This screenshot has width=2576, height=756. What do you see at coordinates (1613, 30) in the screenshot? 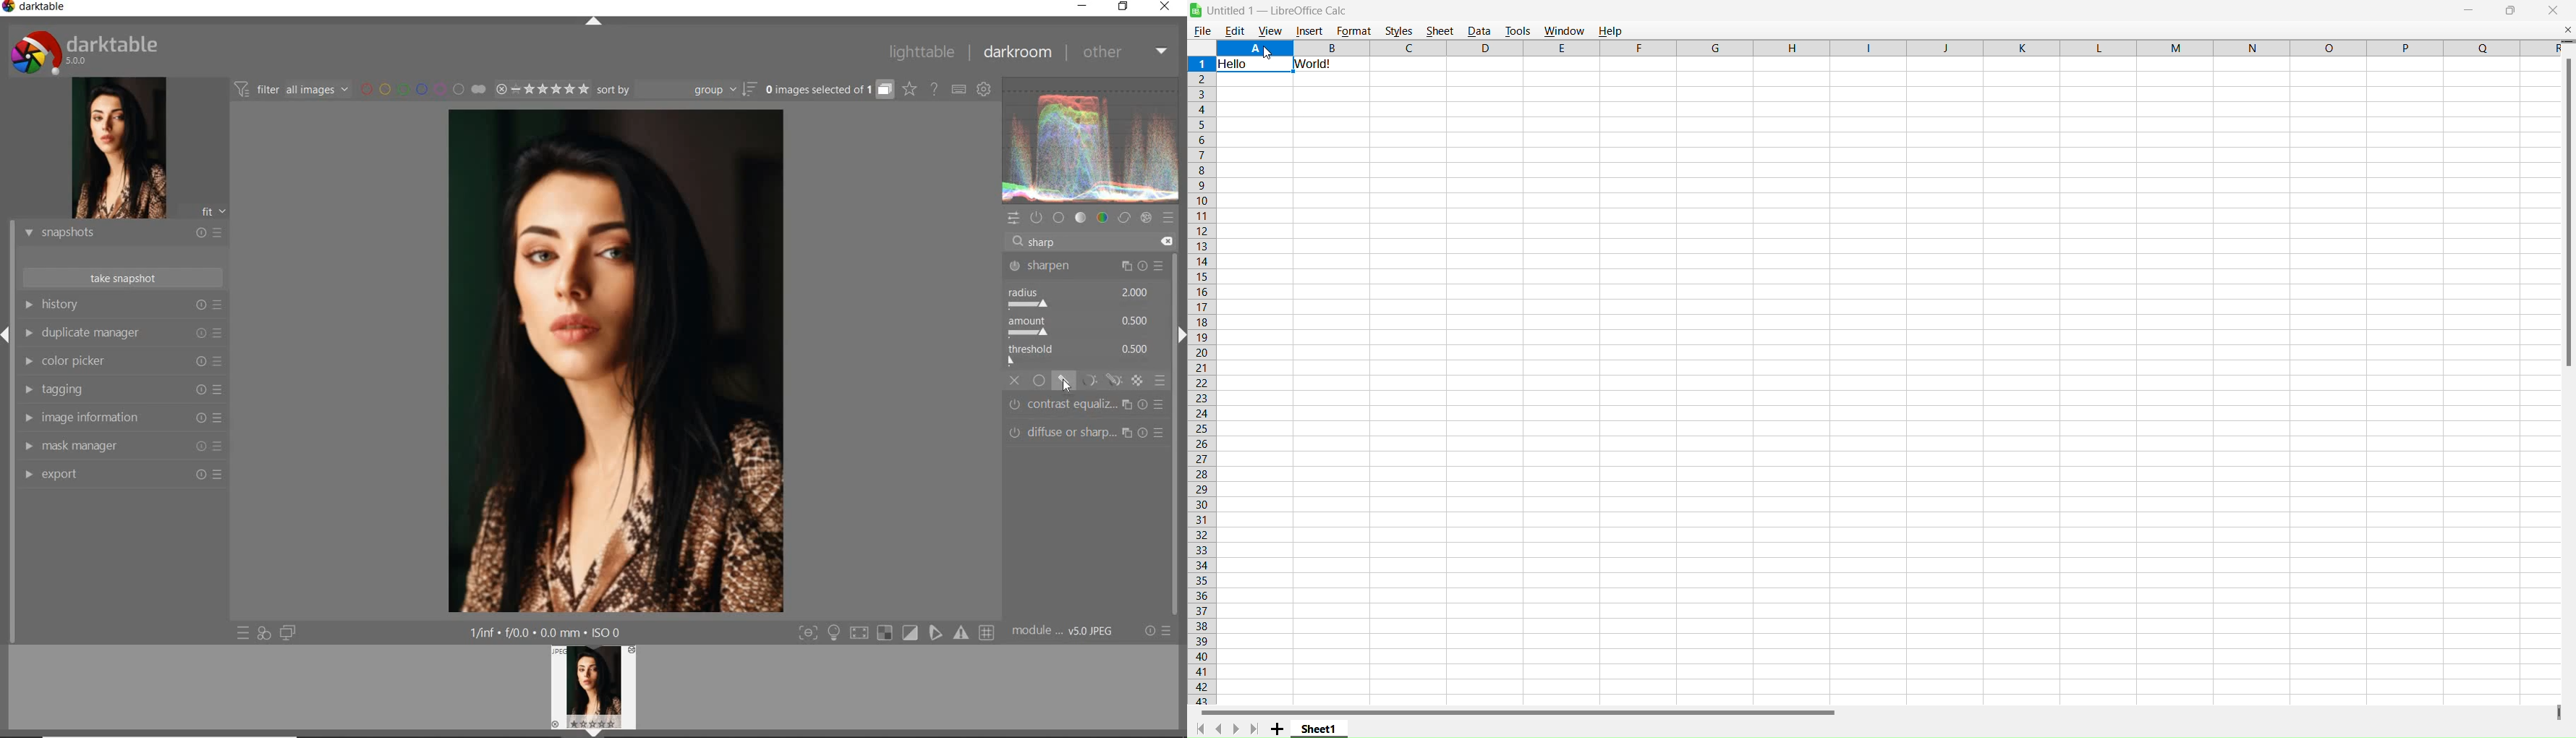
I see `help` at bounding box center [1613, 30].